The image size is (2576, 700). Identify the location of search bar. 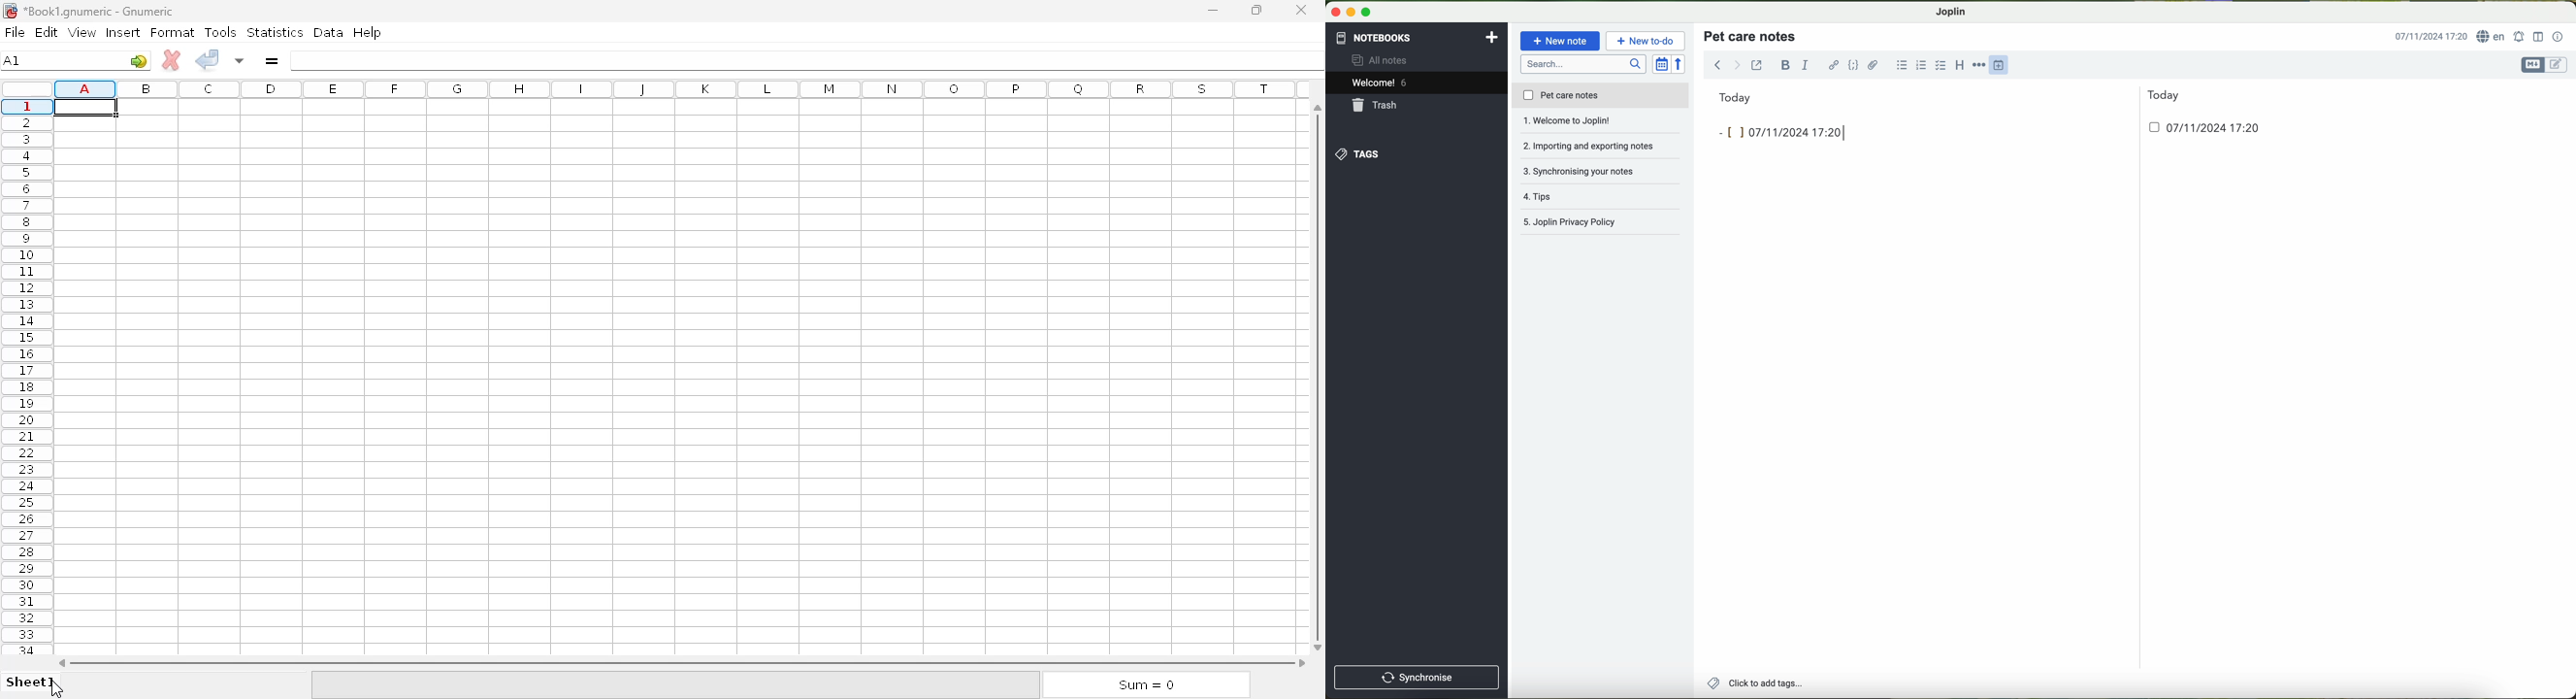
(1585, 63).